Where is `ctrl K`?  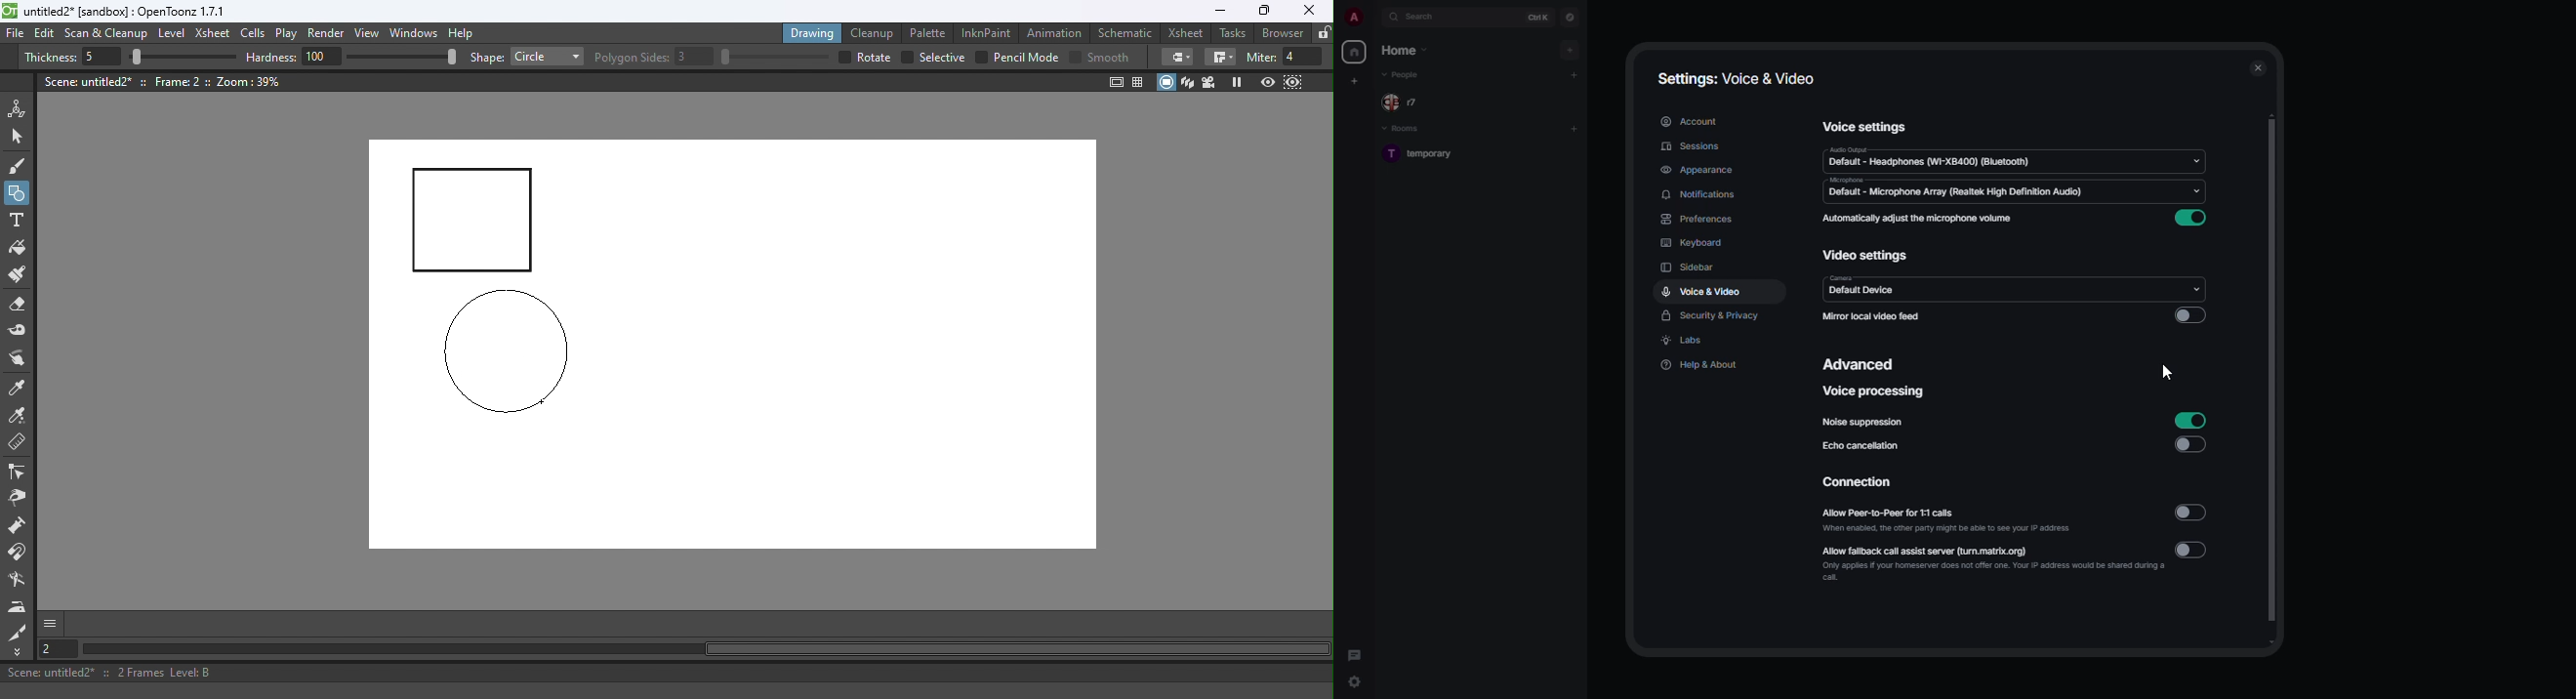 ctrl K is located at coordinates (1537, 17).